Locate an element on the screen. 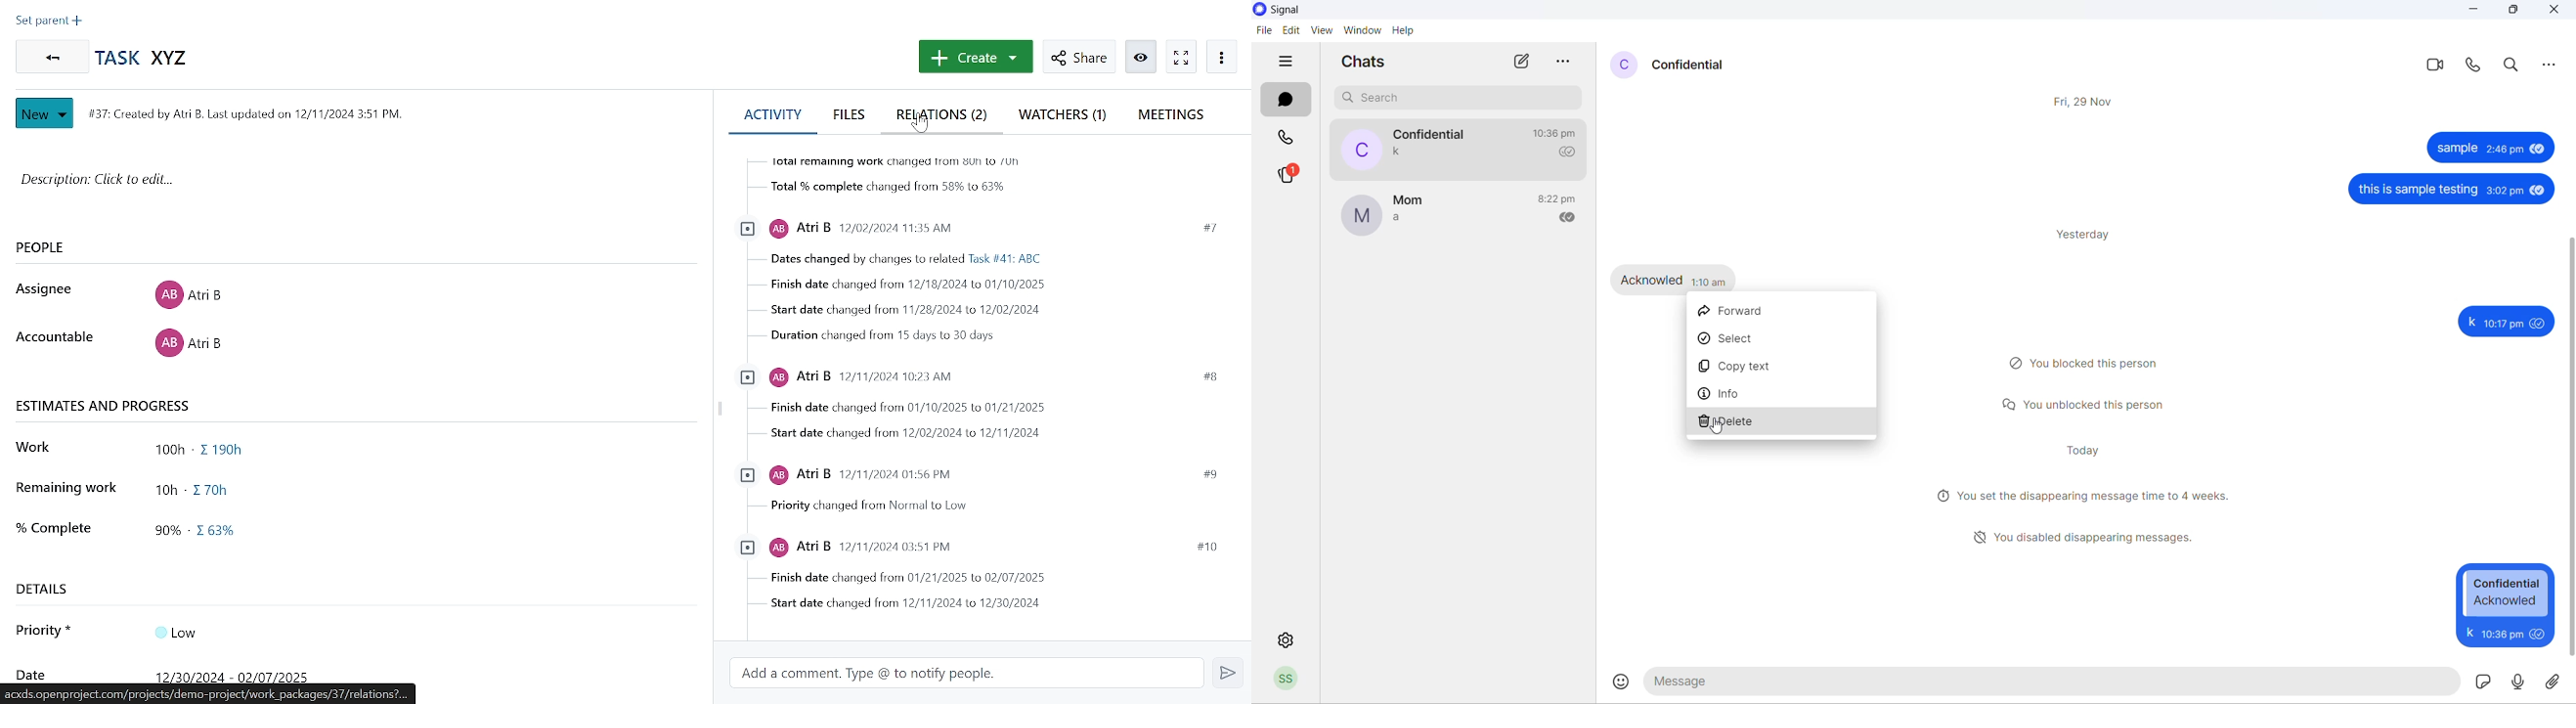 This screenshot has width=2576, height=728. k is located at coordinates (2469, 322).